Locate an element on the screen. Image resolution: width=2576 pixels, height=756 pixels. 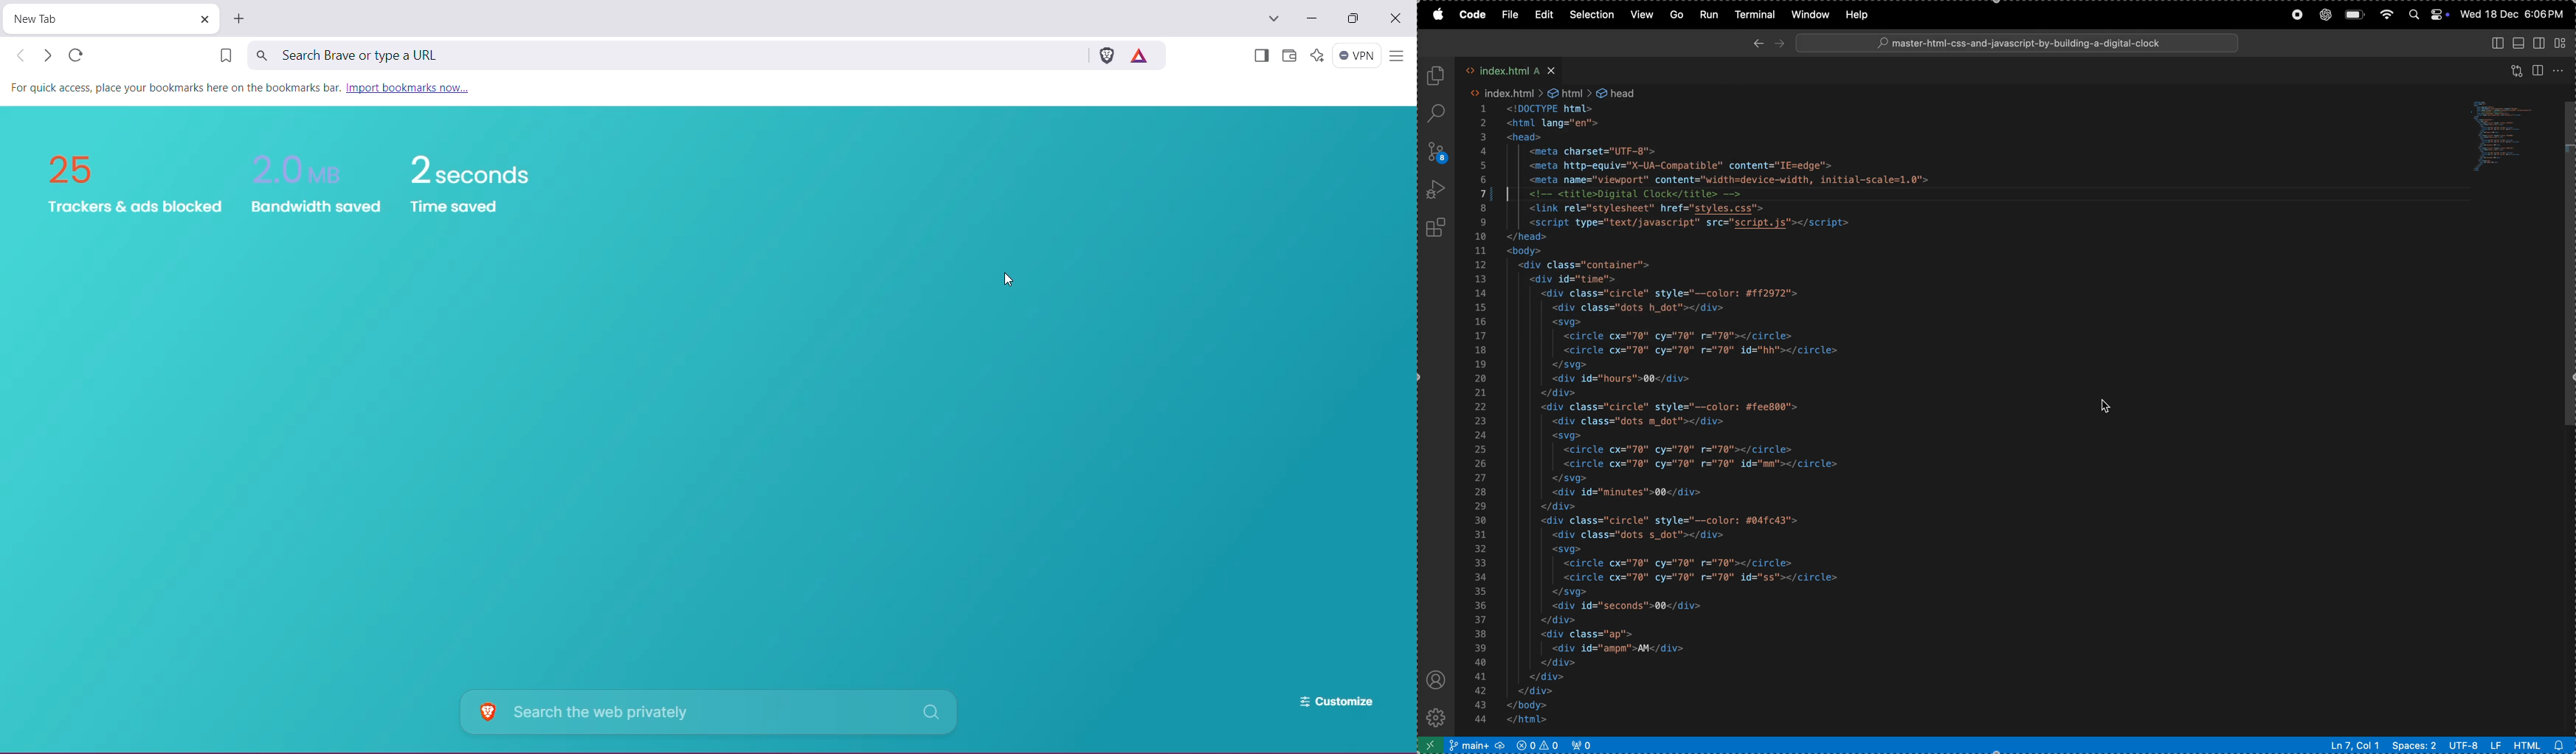
window is located at coordinates (1808, 15).